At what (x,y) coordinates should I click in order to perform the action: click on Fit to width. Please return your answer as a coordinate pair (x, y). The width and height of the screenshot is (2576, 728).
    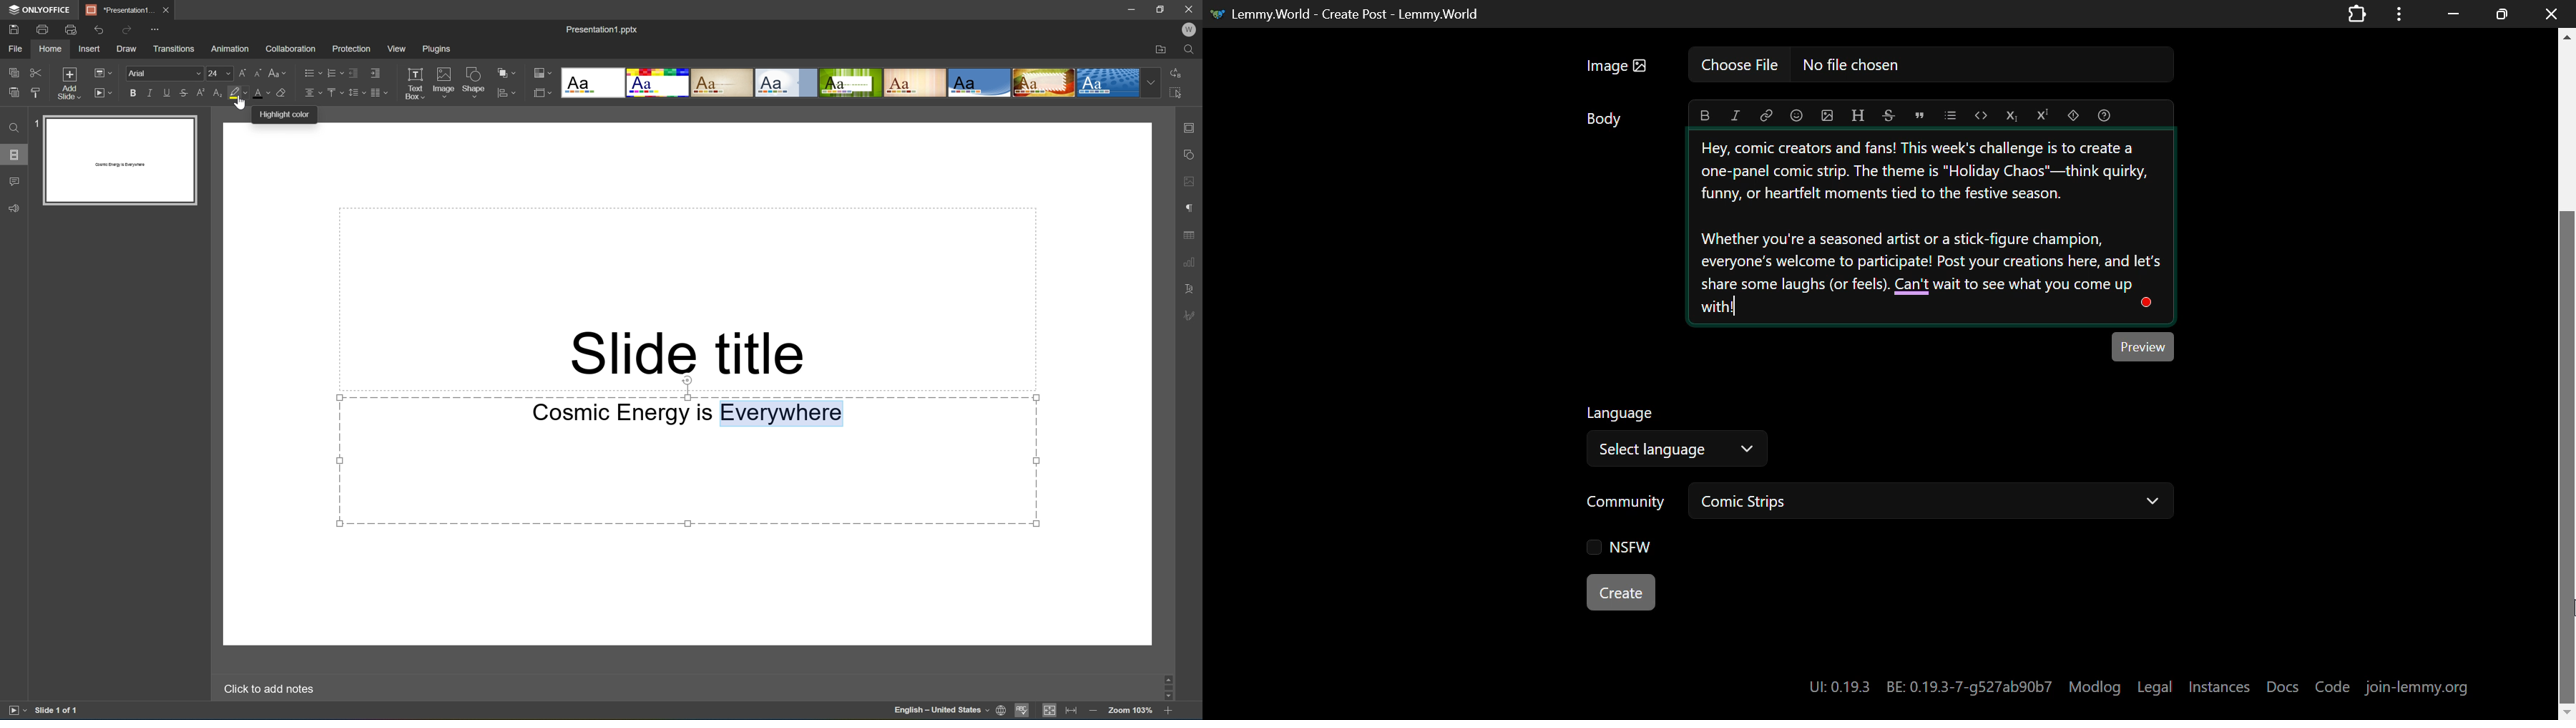
    Looking at the image, I should click on (1071, 713).